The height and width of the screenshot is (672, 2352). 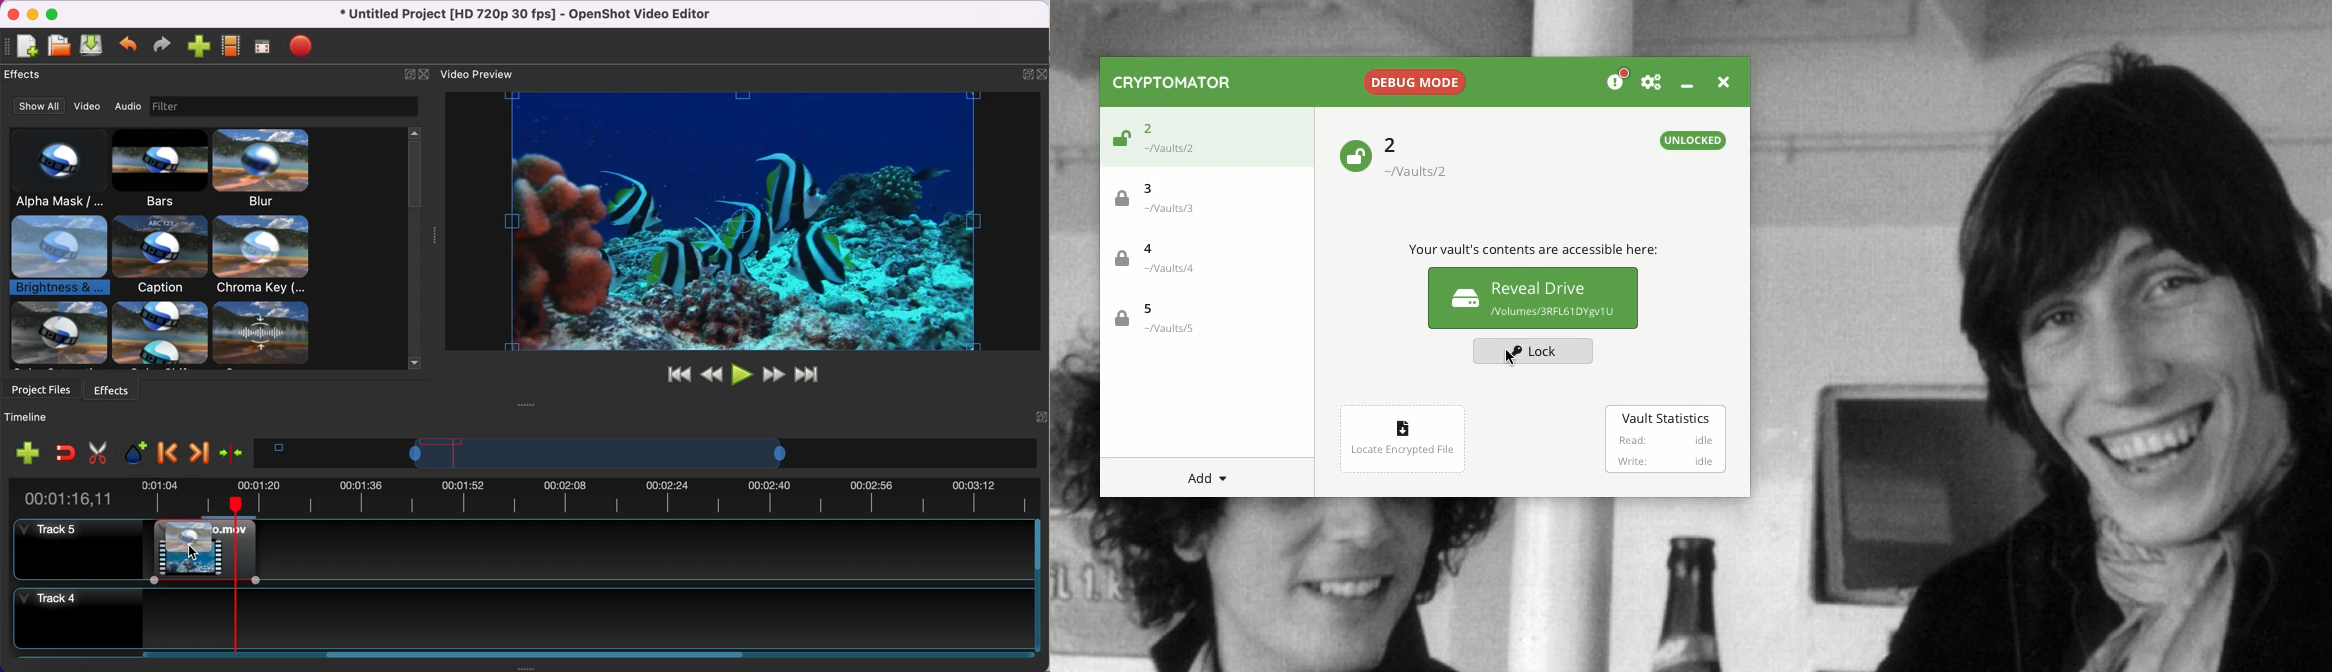 I want to click on close, so click(x=425, y=73).